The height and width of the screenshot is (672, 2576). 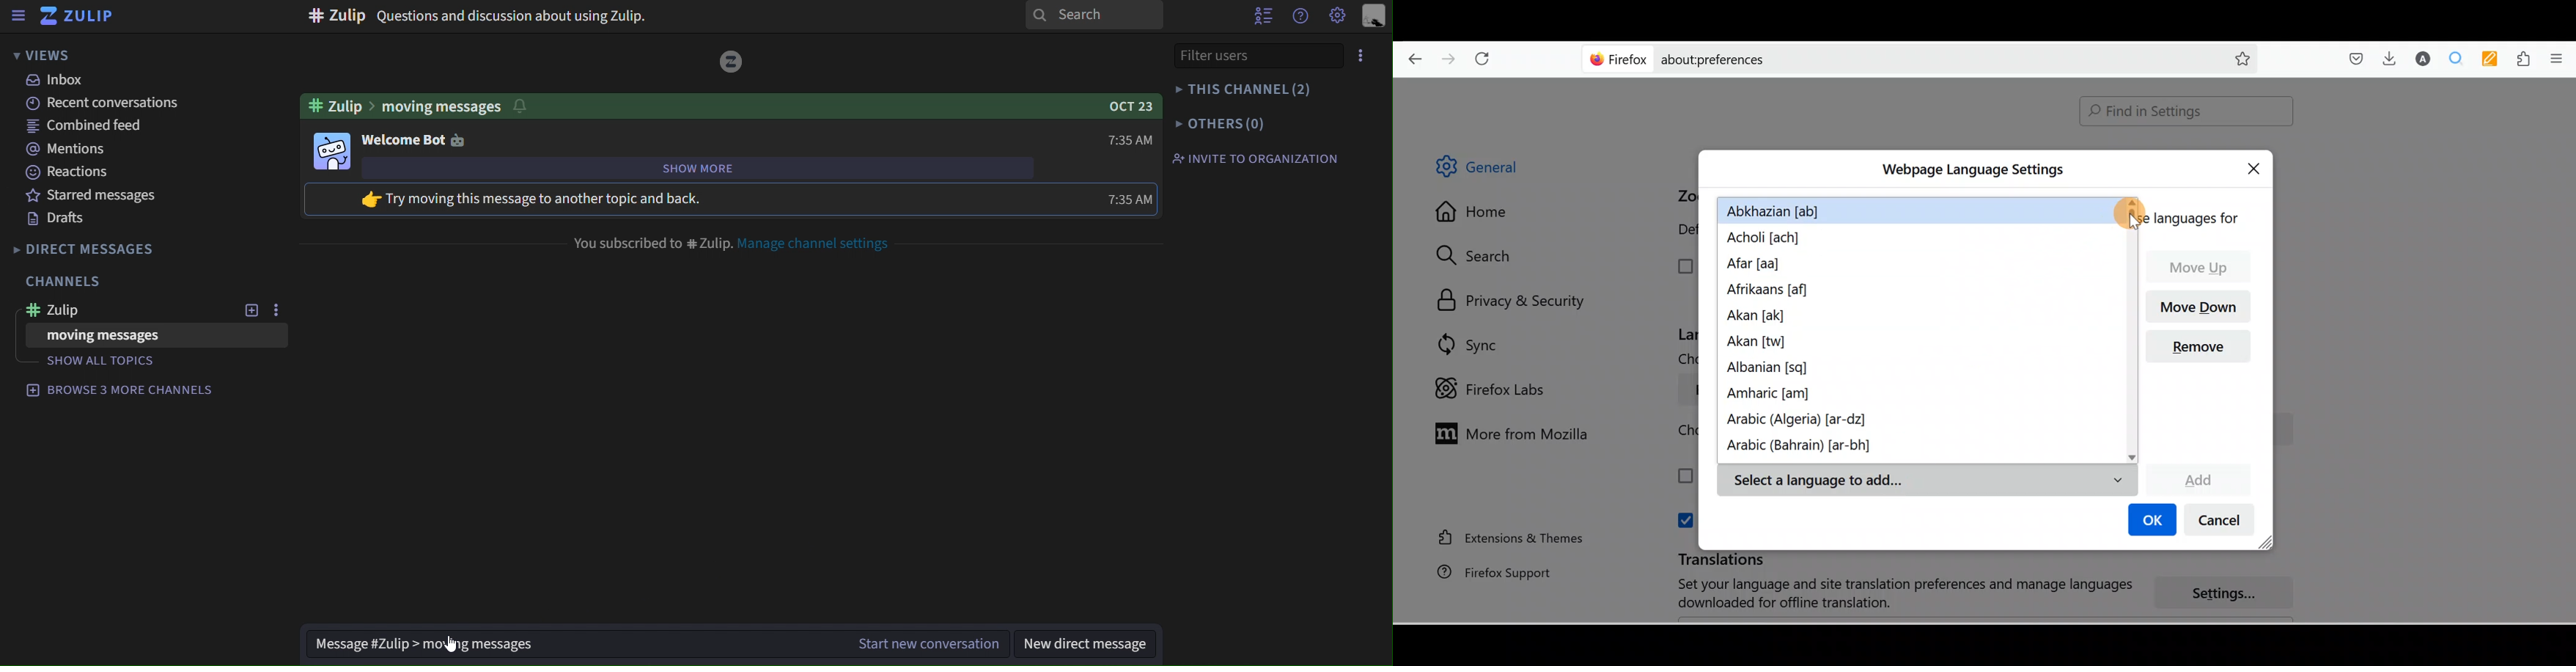 What do you see at coordinates (2187, 111) in the screenshot?
I see `Find in Settings` at bounding box center [2187, 111].